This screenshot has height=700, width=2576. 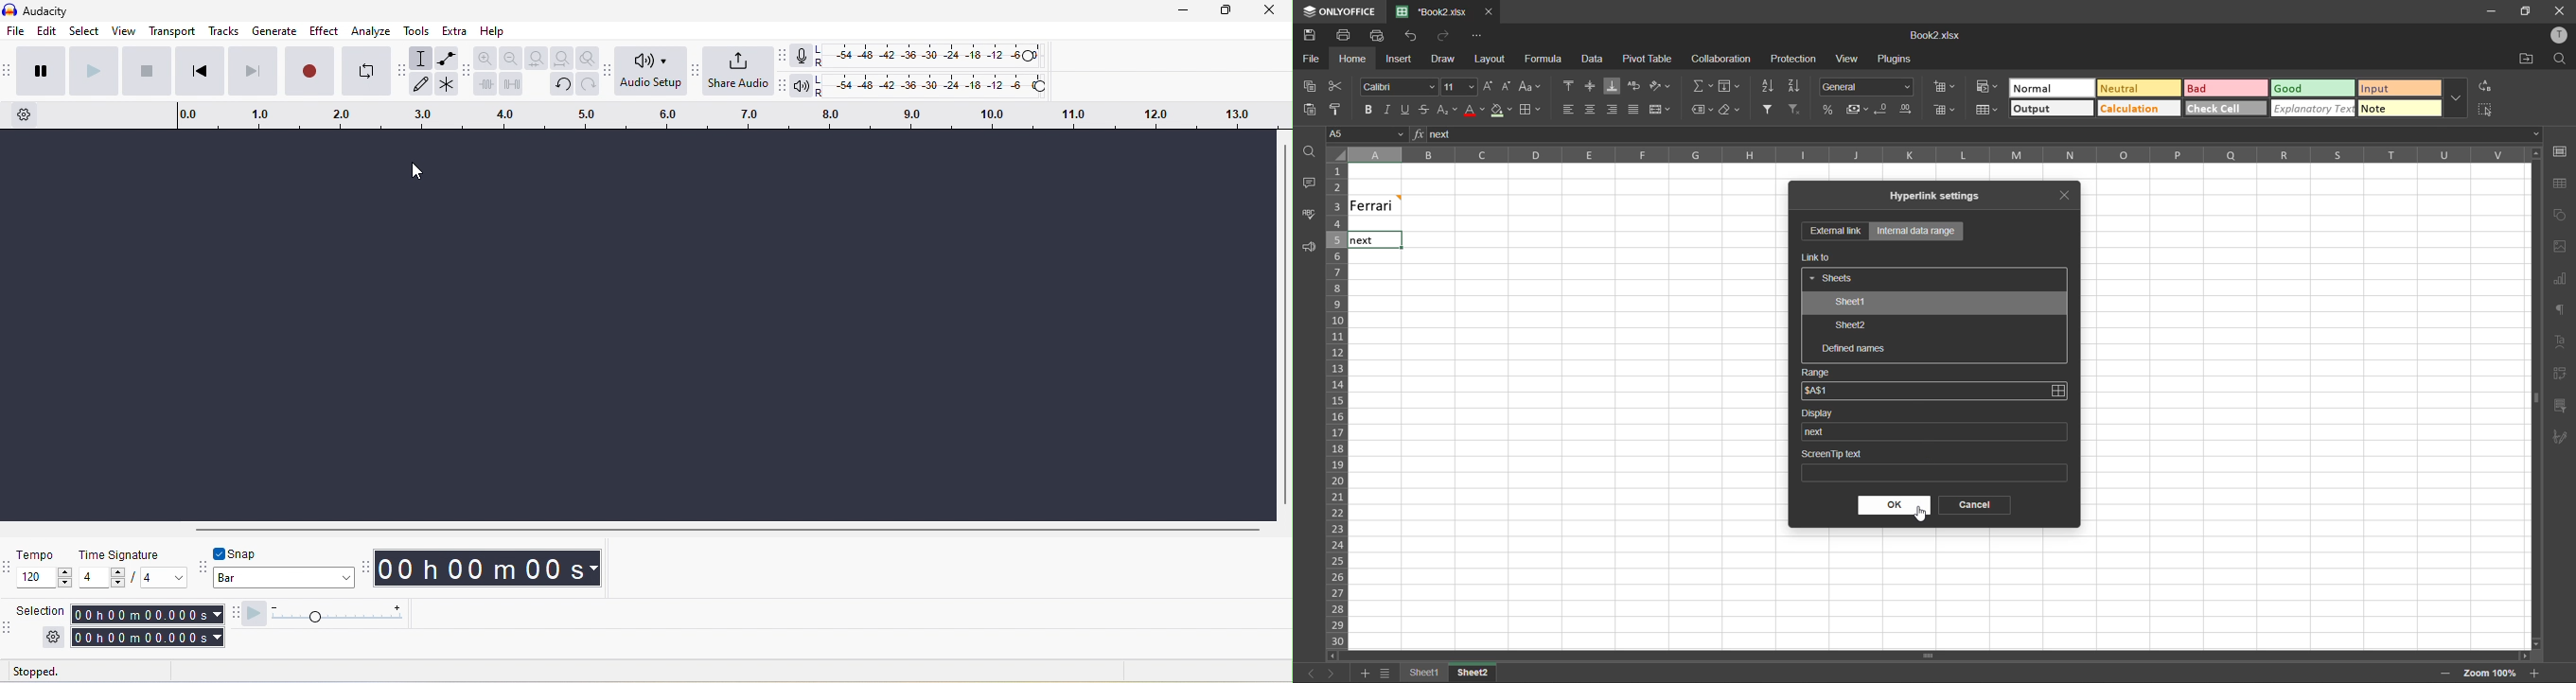 I want to click on sheets, so click(x=1833, y=279).